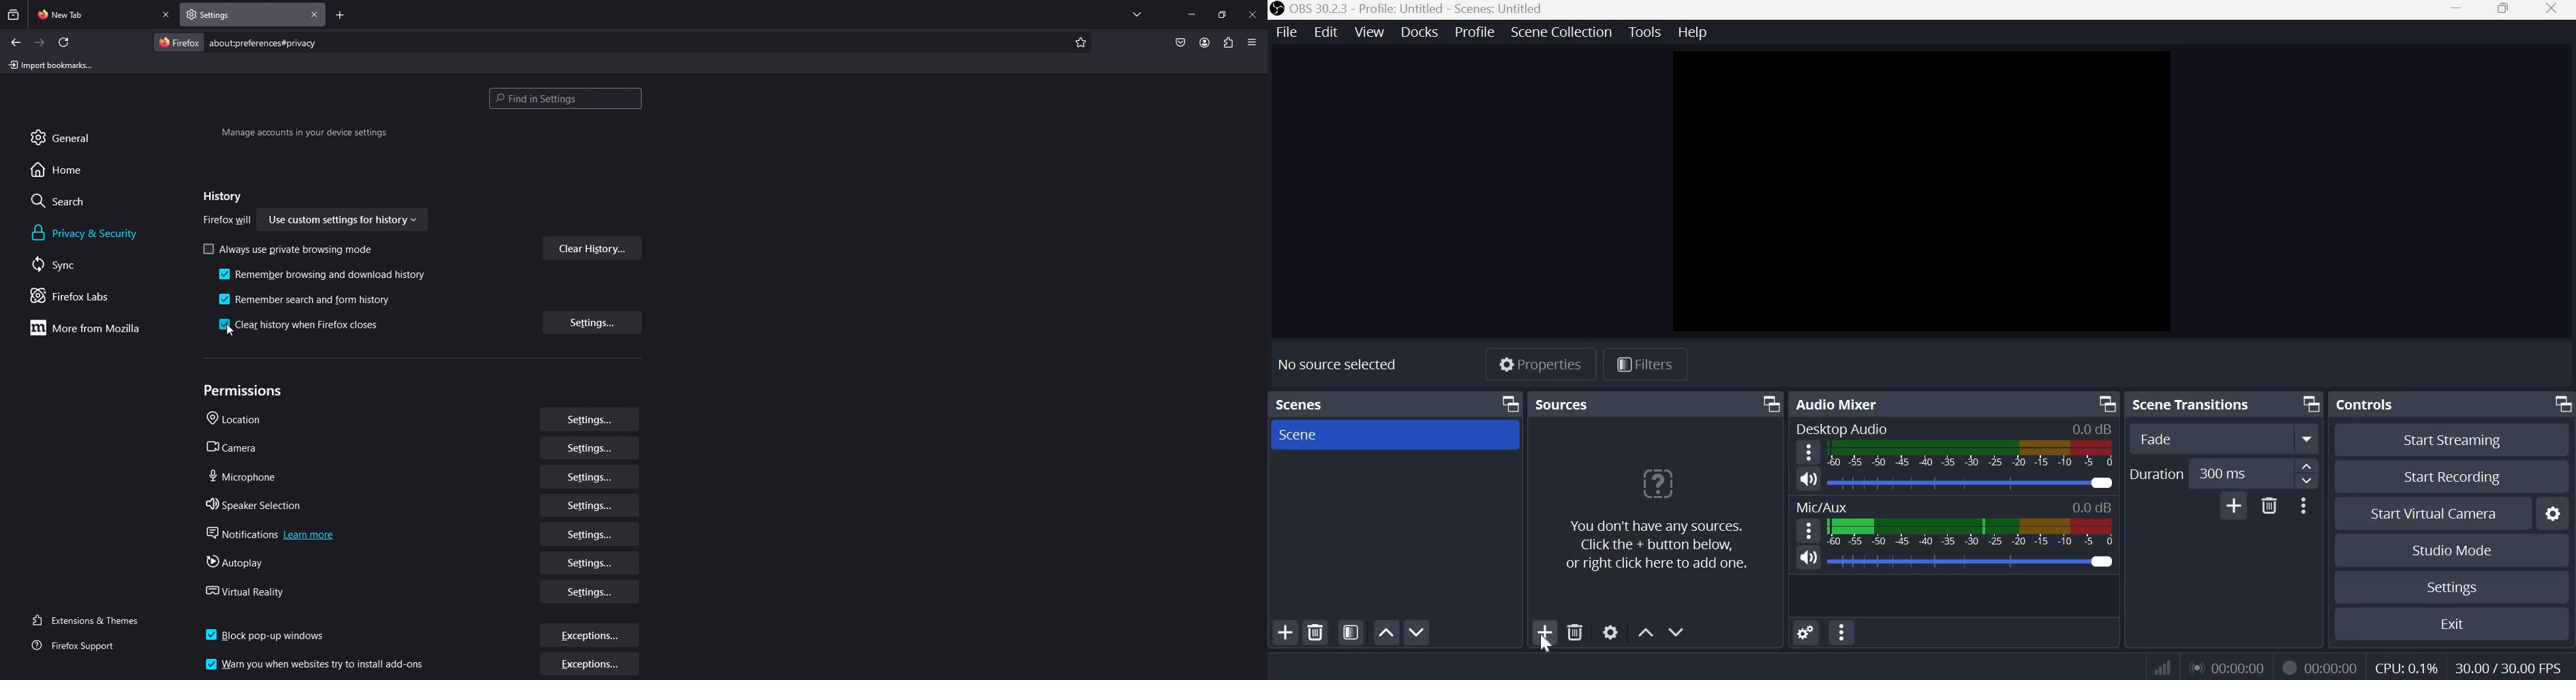 This screenshot has height=700, width=2576. I want to click on Desktop Audio, so click(1843, 429).